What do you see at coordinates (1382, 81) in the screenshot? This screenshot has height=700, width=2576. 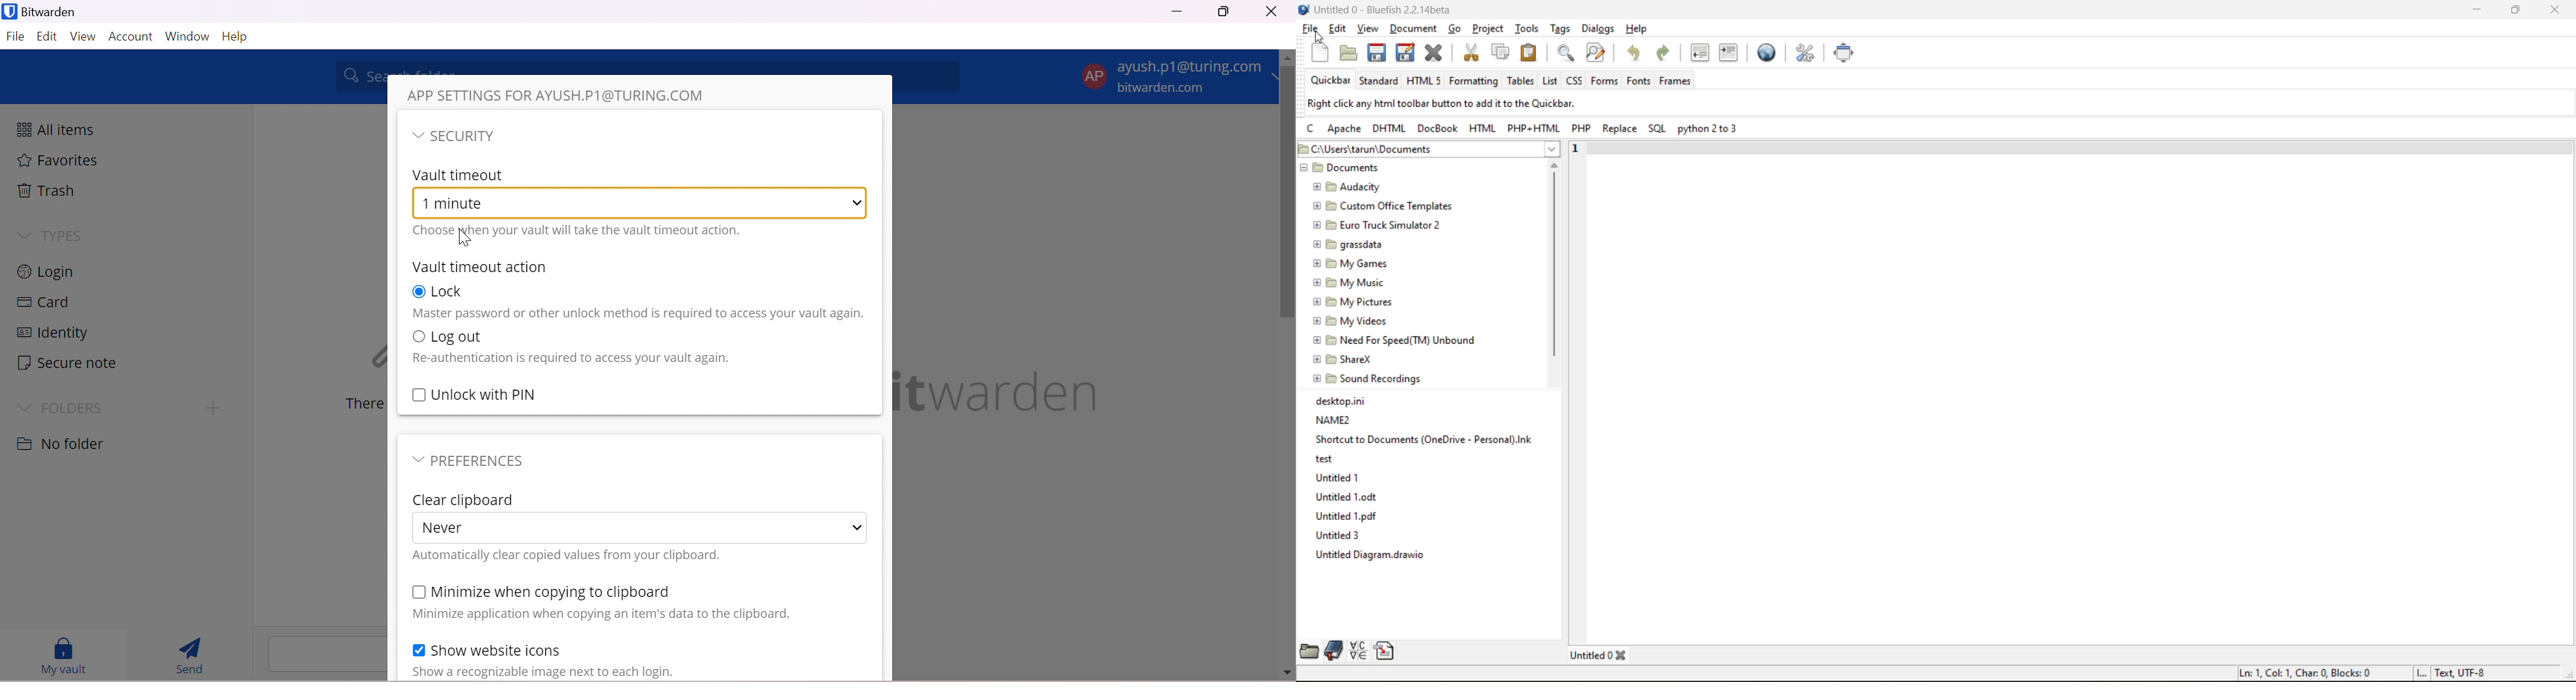 I see `standard` at bounding box center [1382, 81].